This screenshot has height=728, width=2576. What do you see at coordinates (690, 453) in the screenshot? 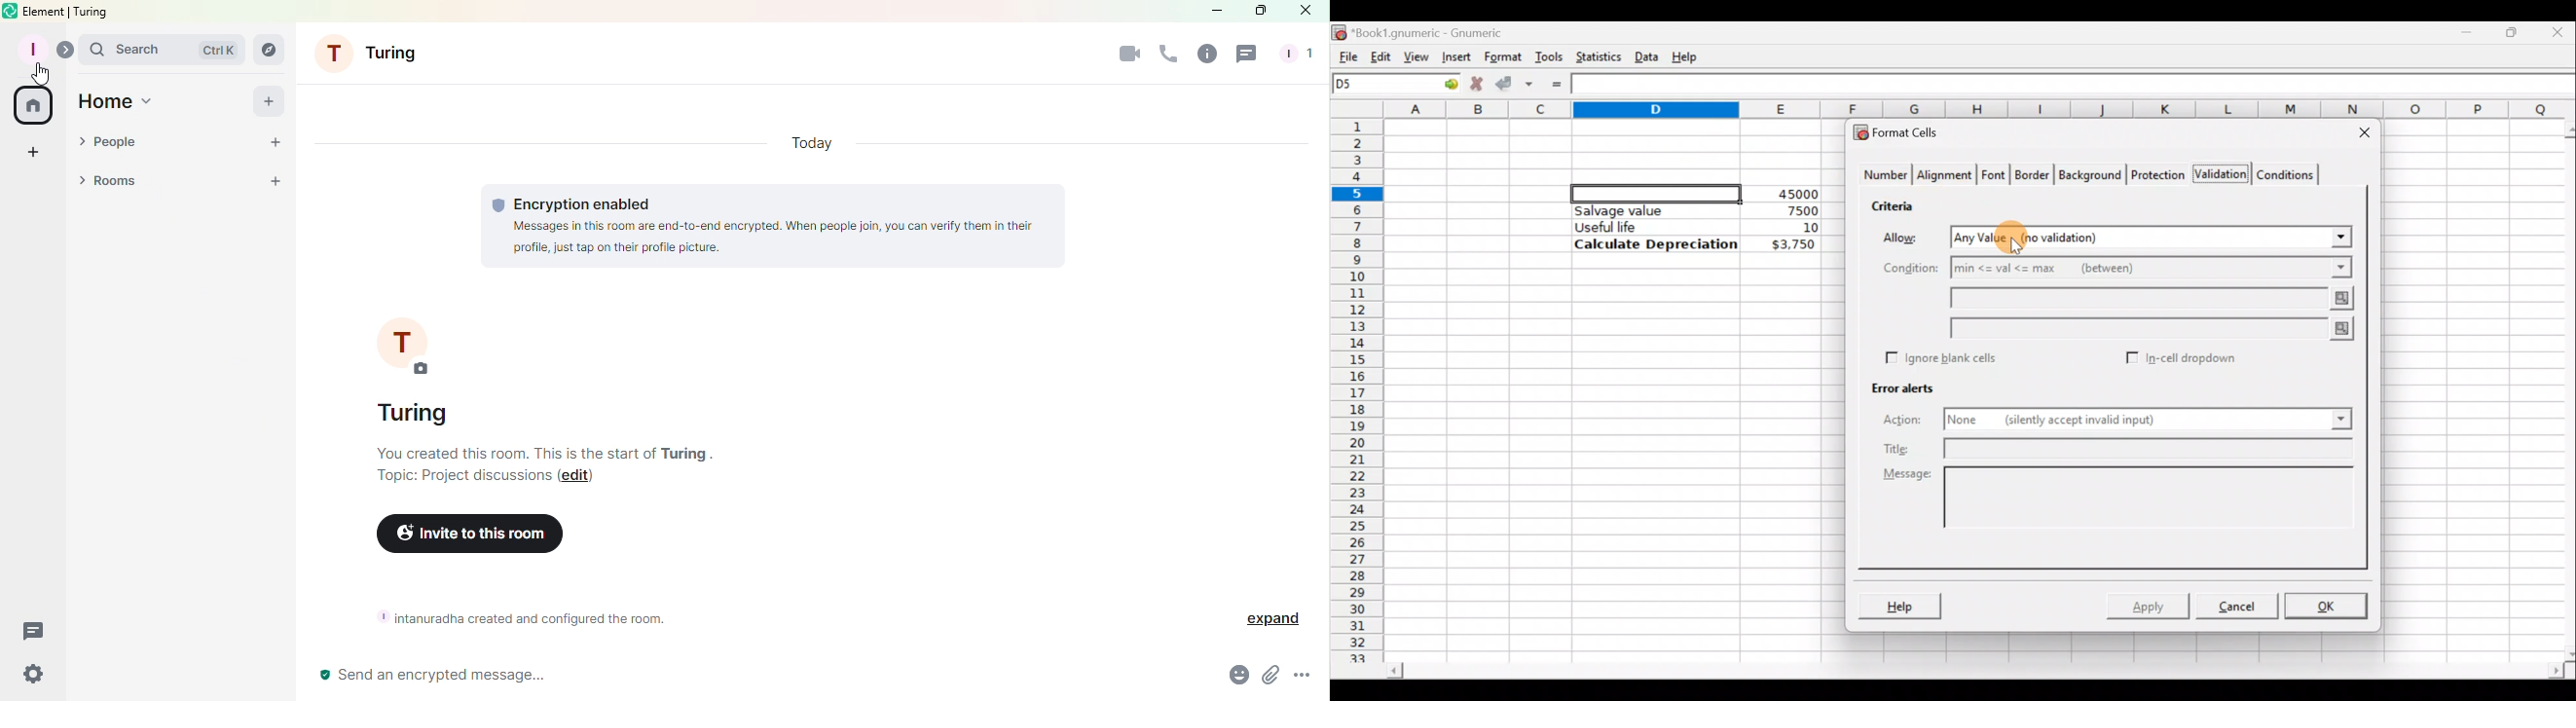
I see `turing` at bounding box center [690, 453].